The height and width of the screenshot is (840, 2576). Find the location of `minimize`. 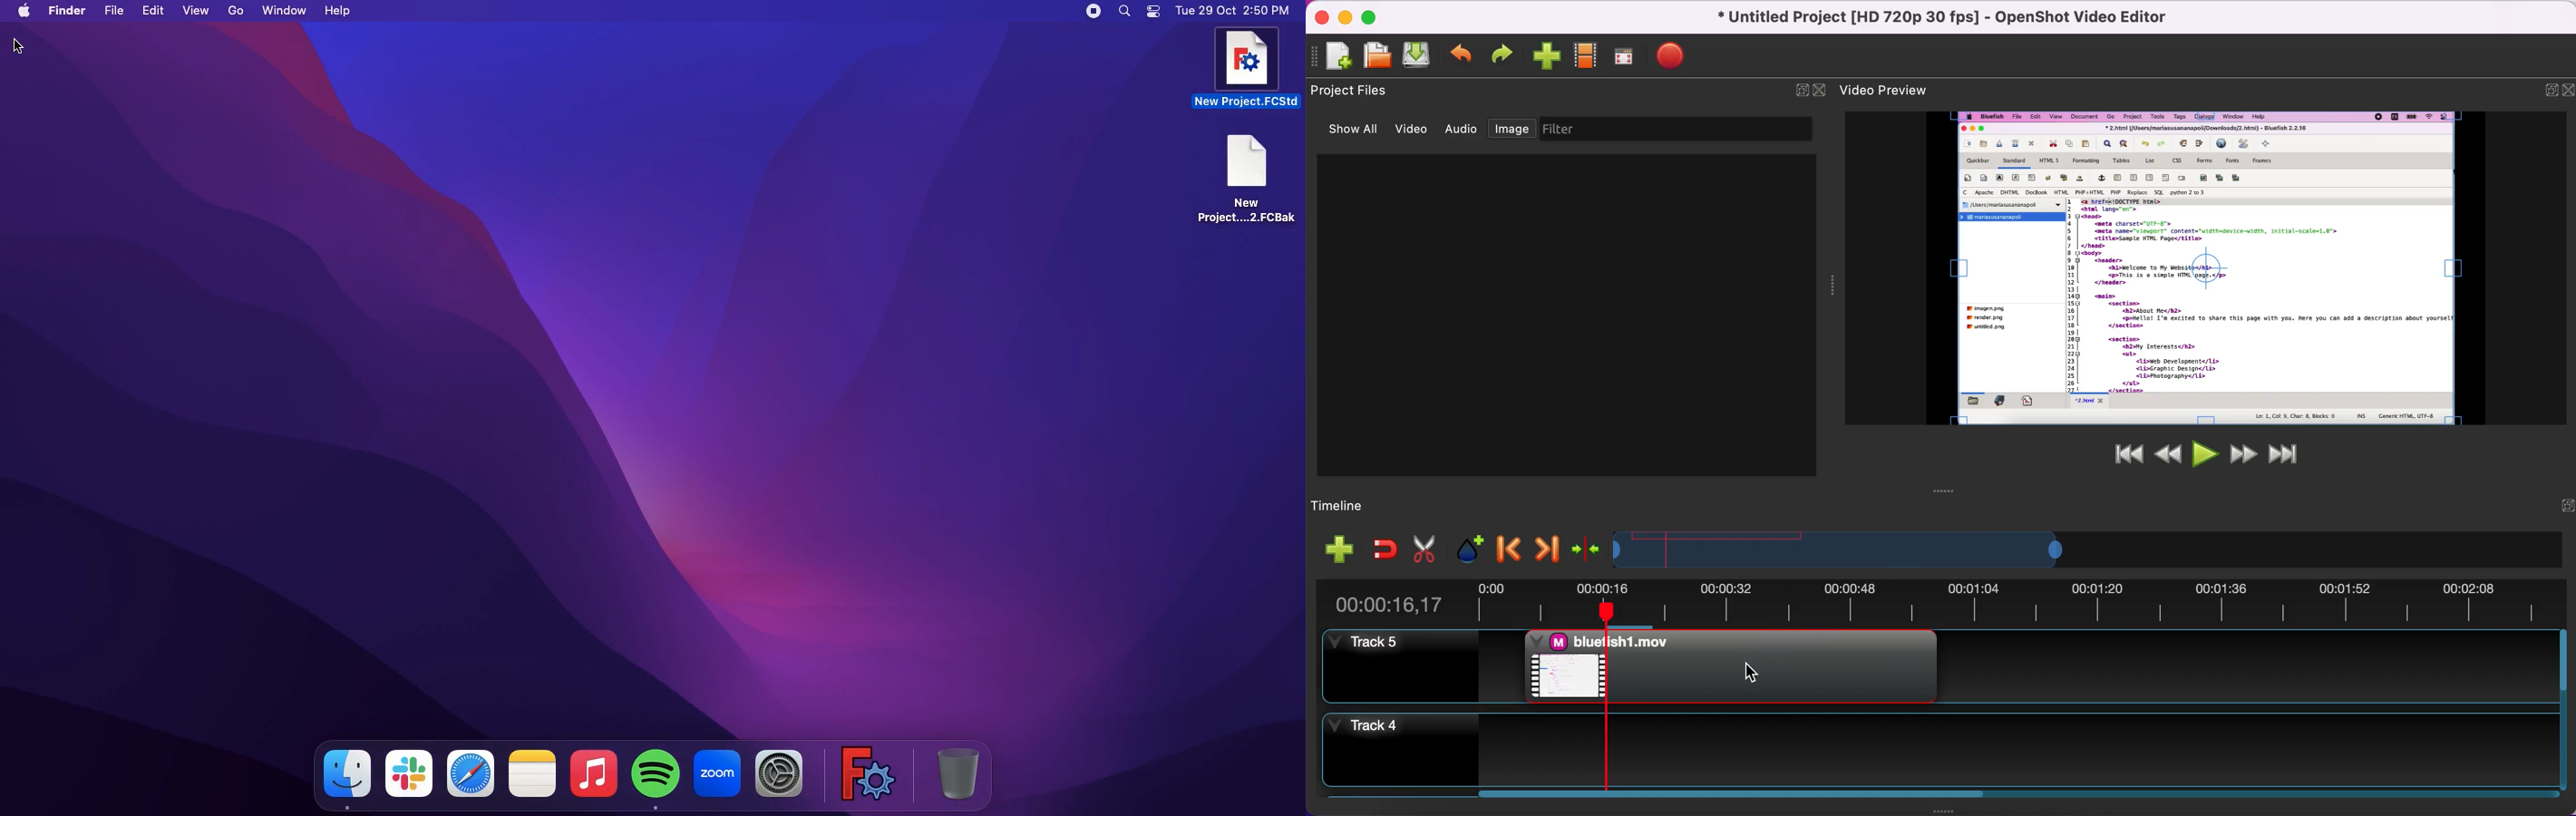

minimize is located at coordinates (1348, 19).